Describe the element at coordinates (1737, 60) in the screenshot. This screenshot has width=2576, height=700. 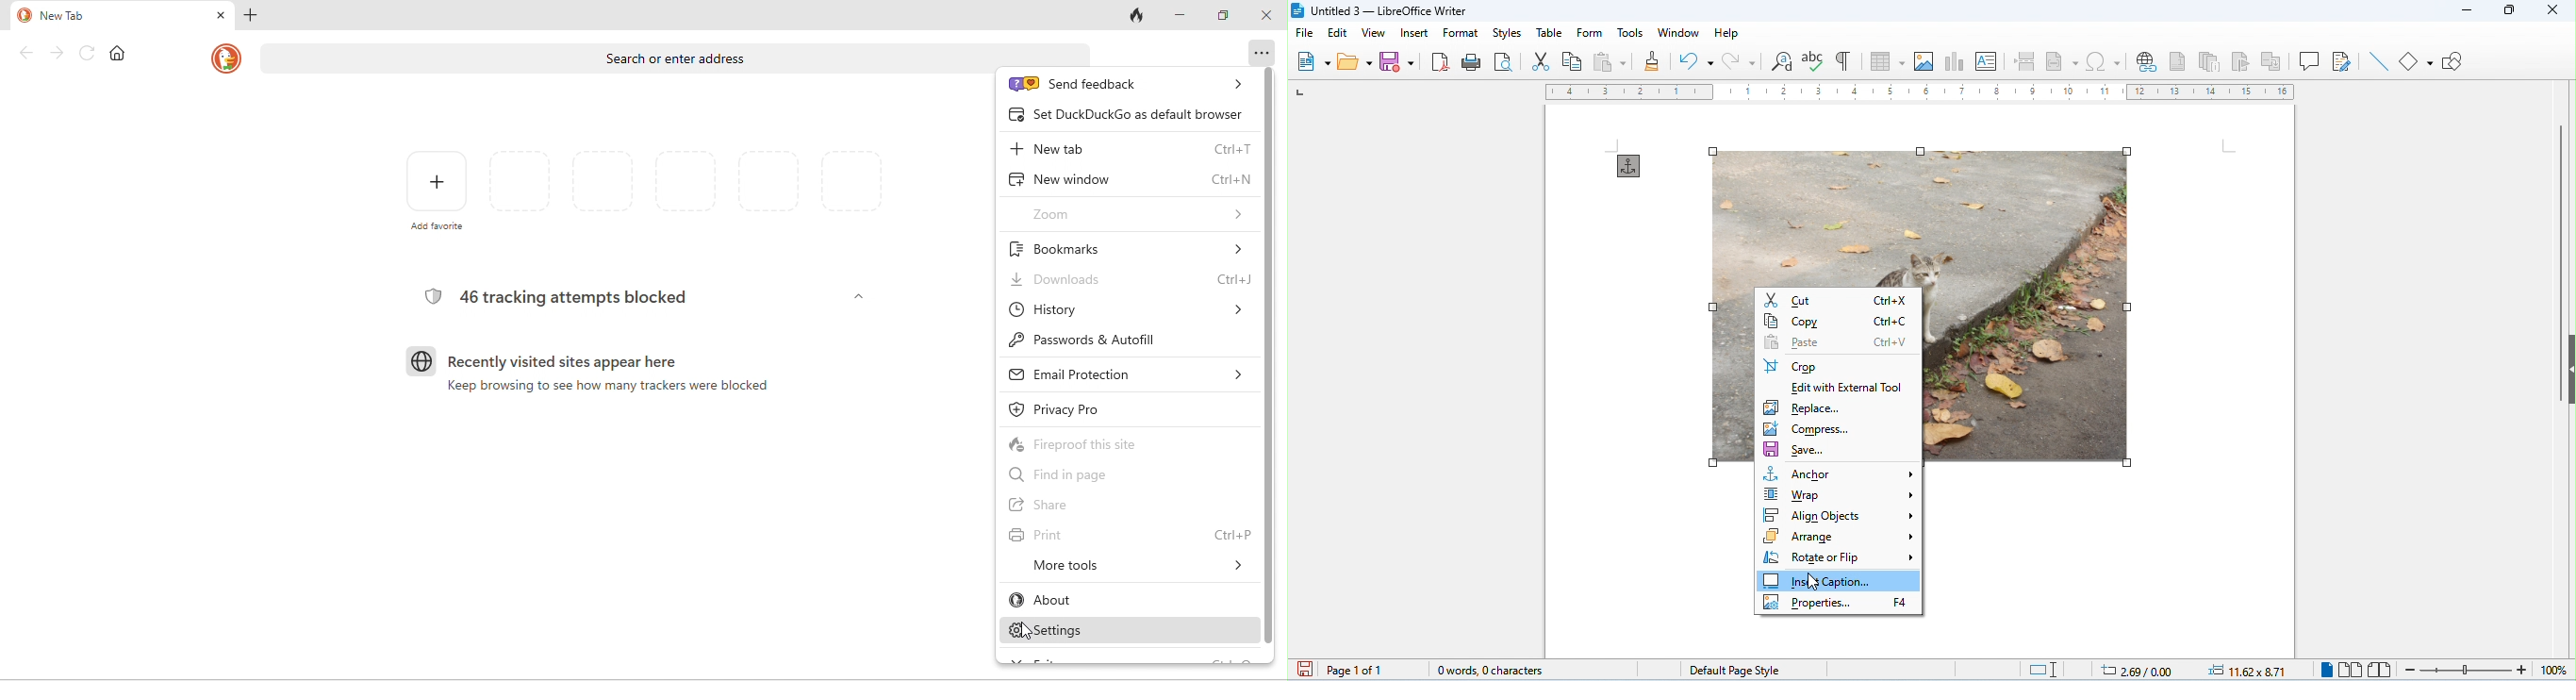
I see `redo` at that location.